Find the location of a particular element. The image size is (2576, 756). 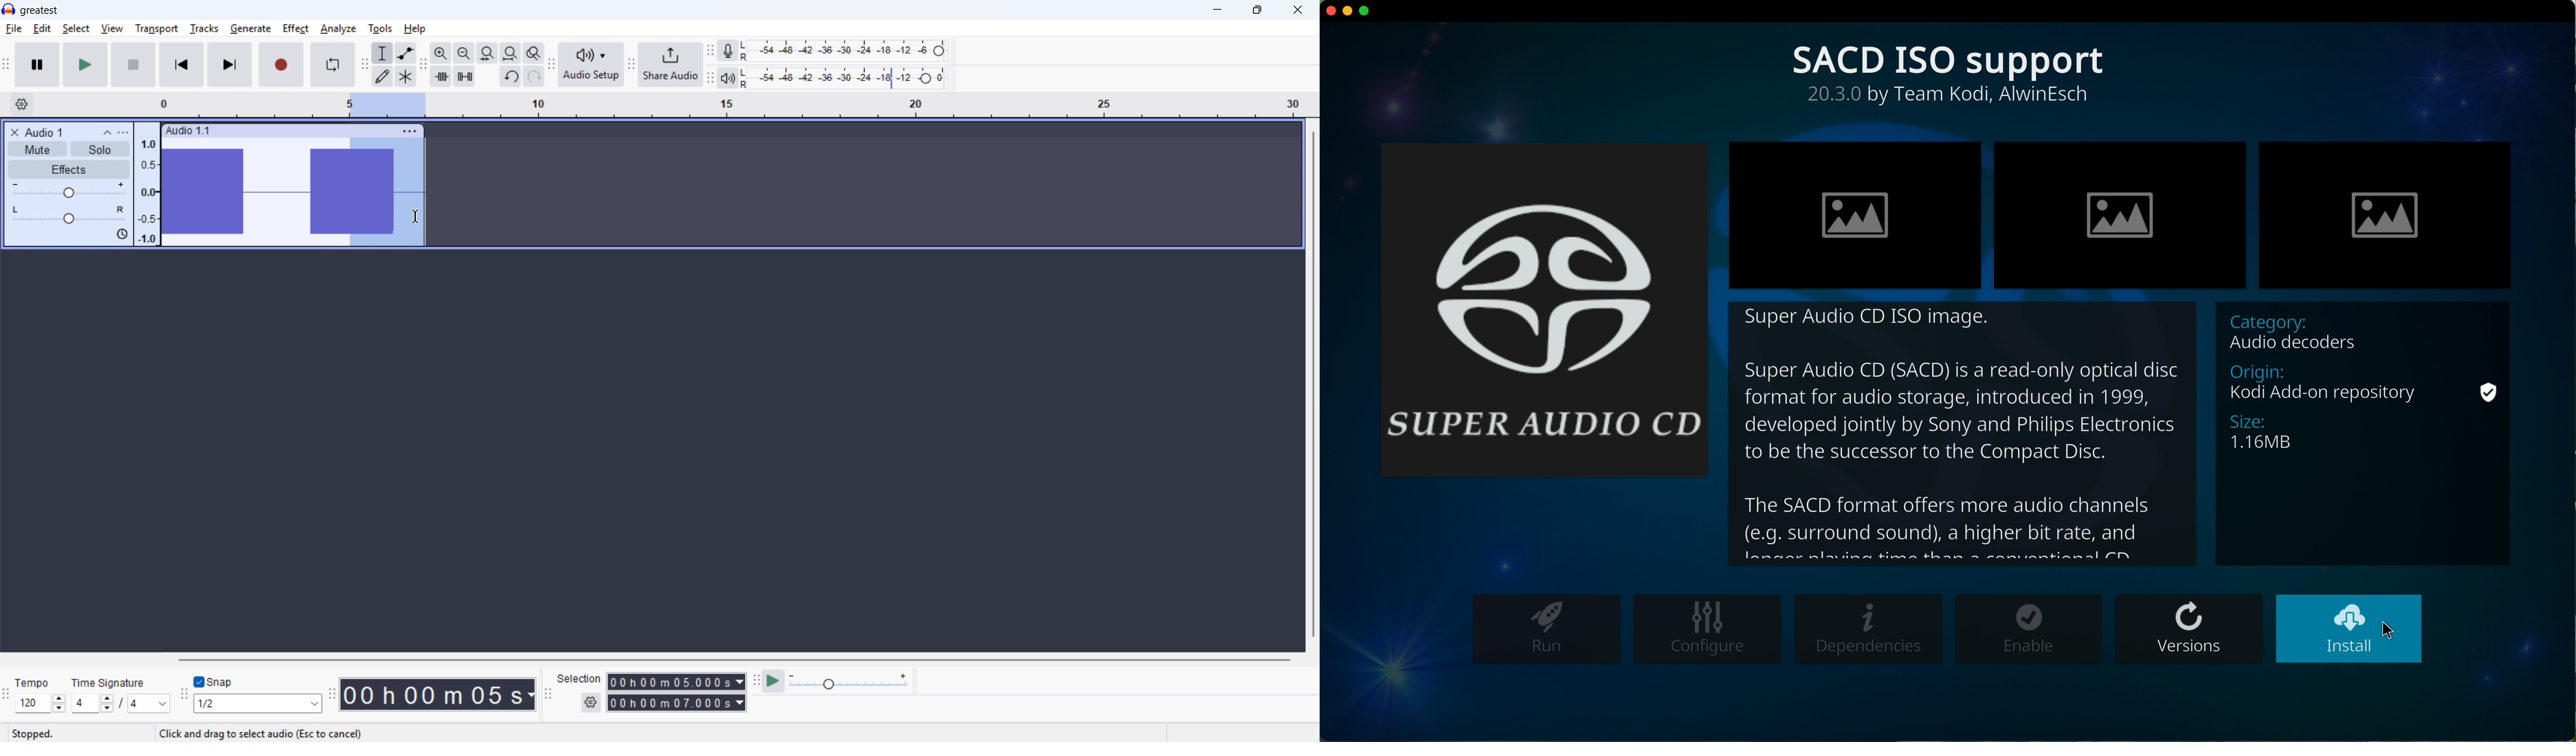

Recording metre toolbar  is located at coordinates (710, 52).